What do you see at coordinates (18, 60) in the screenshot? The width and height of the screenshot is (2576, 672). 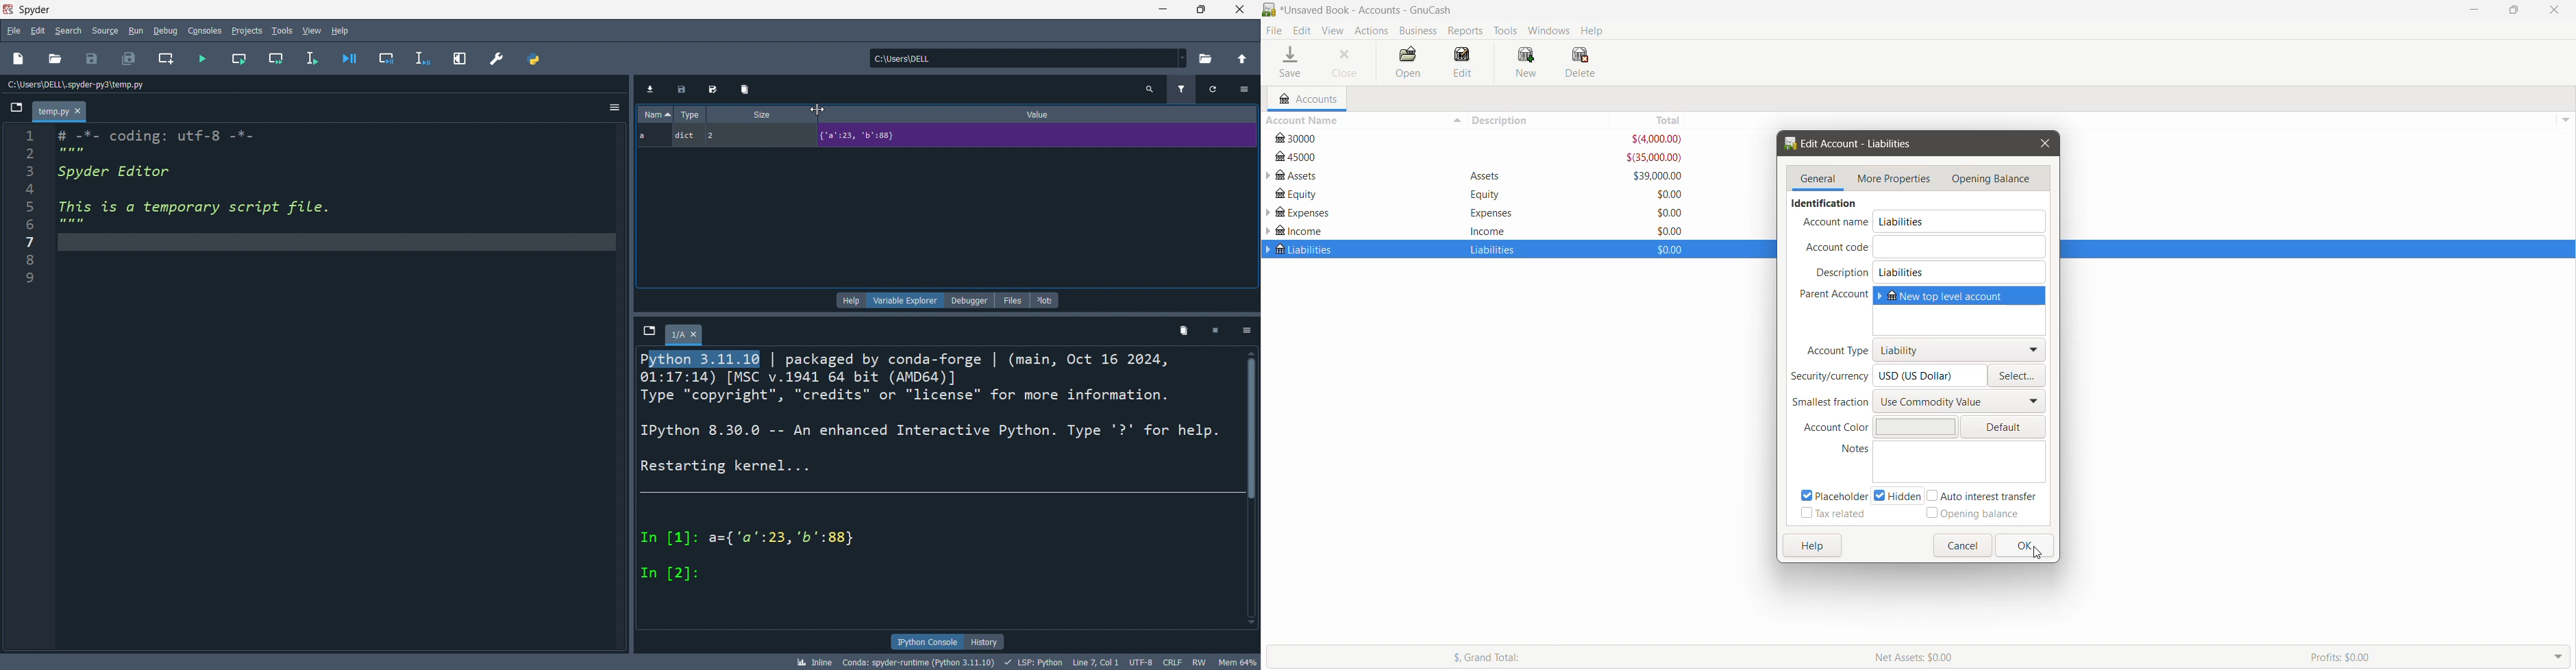 I see `new file` at bounding box center [18, 60].